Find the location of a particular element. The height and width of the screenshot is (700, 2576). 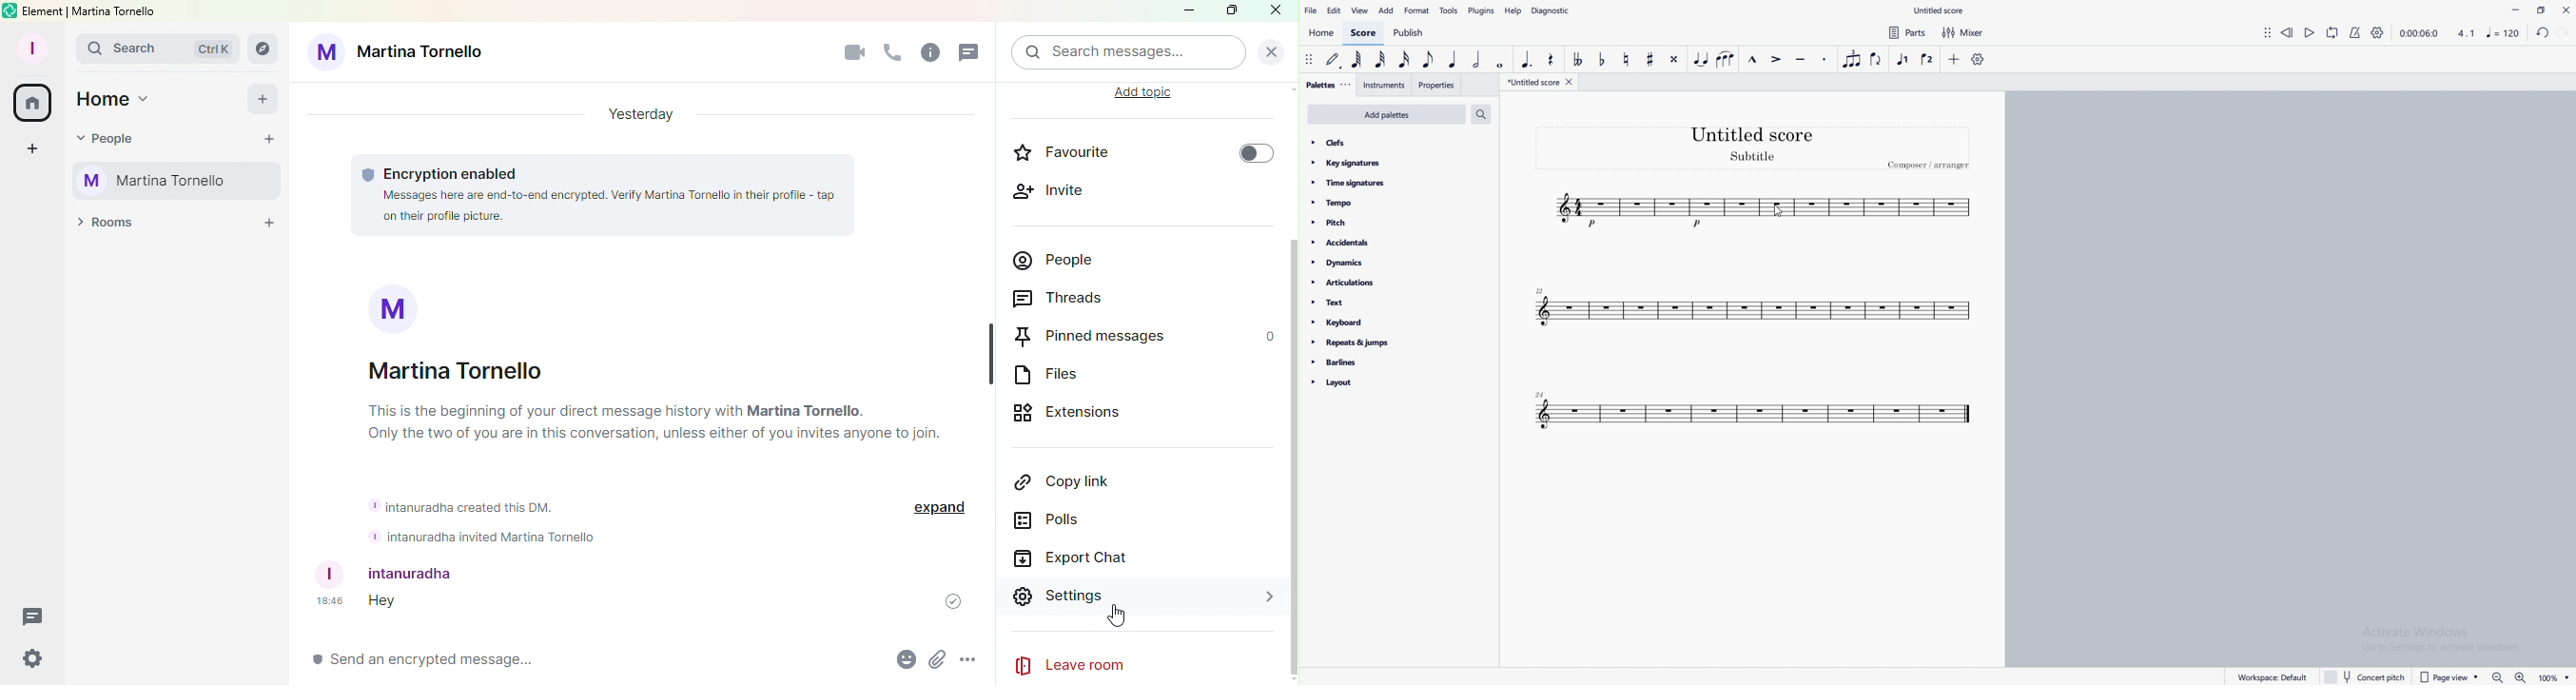

M is located at coordinates (397, 306).